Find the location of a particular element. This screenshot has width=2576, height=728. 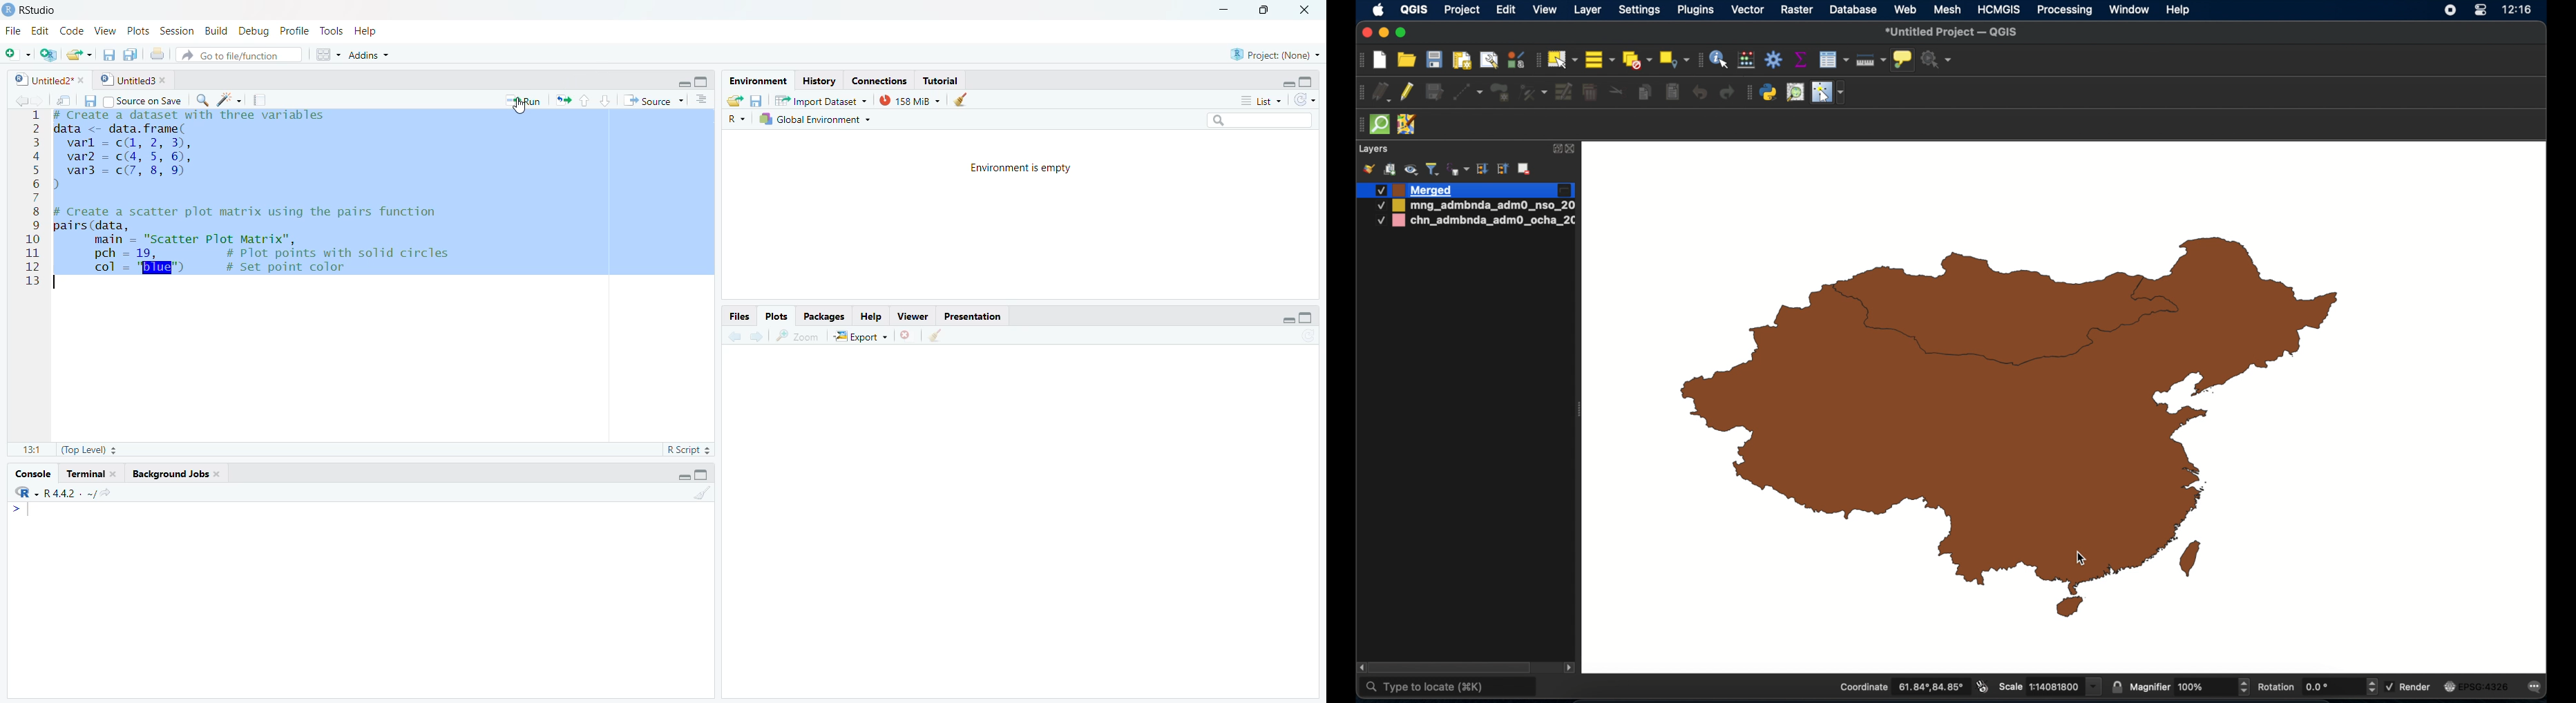

select by location  is located at coordinates (1674, 59).